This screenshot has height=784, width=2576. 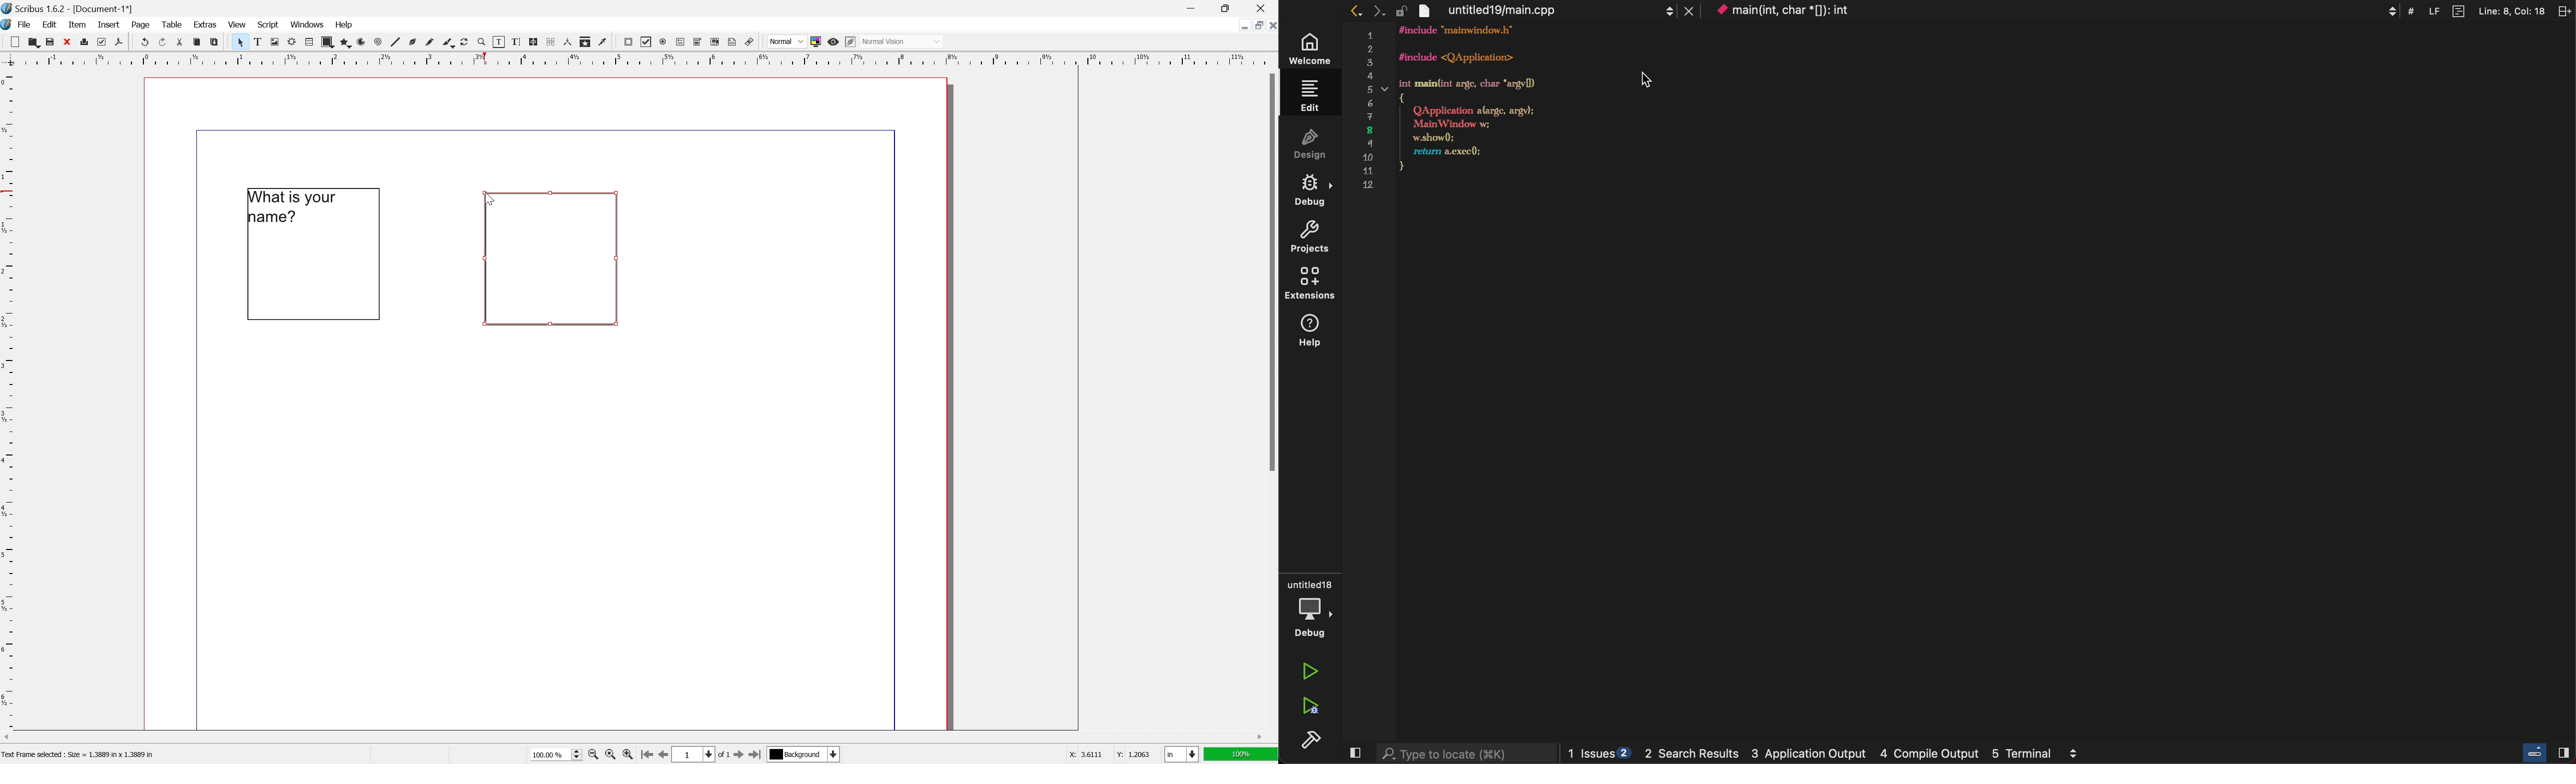 What do you see at coordinates (8, 398) in the screenshot?
I see `ruler` at bounding box center [8, 398].